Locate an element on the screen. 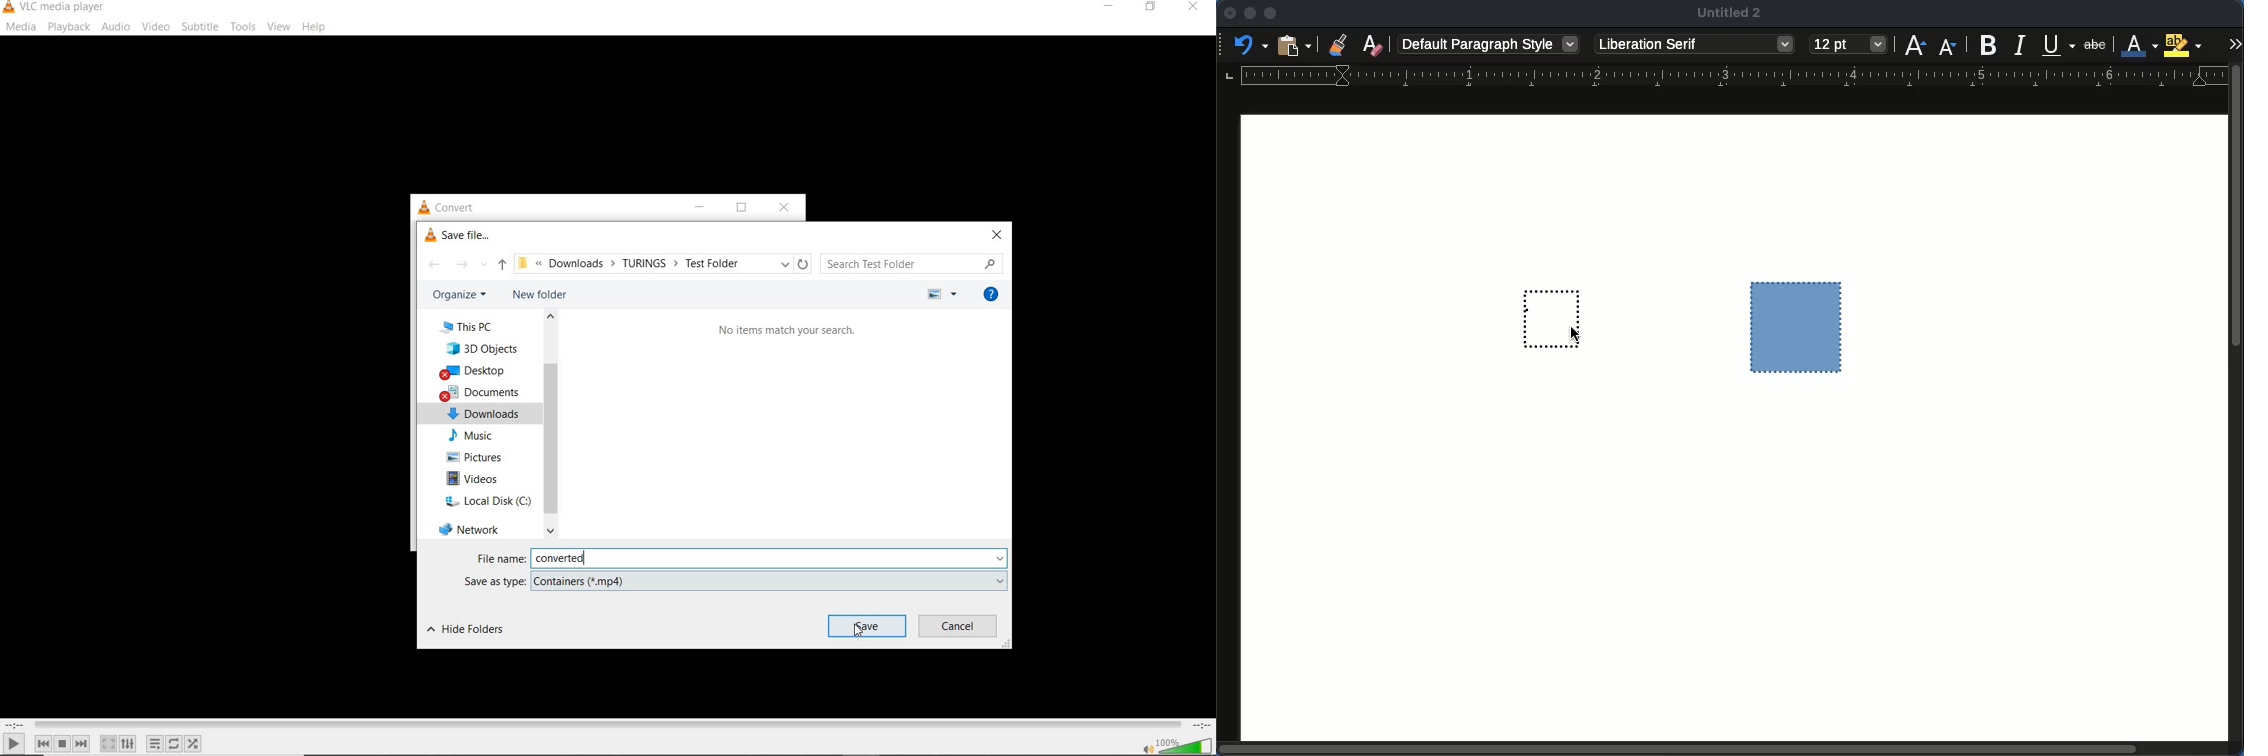 This screenshot has height=756, width=2268. play is located at coordinates (14, 743).